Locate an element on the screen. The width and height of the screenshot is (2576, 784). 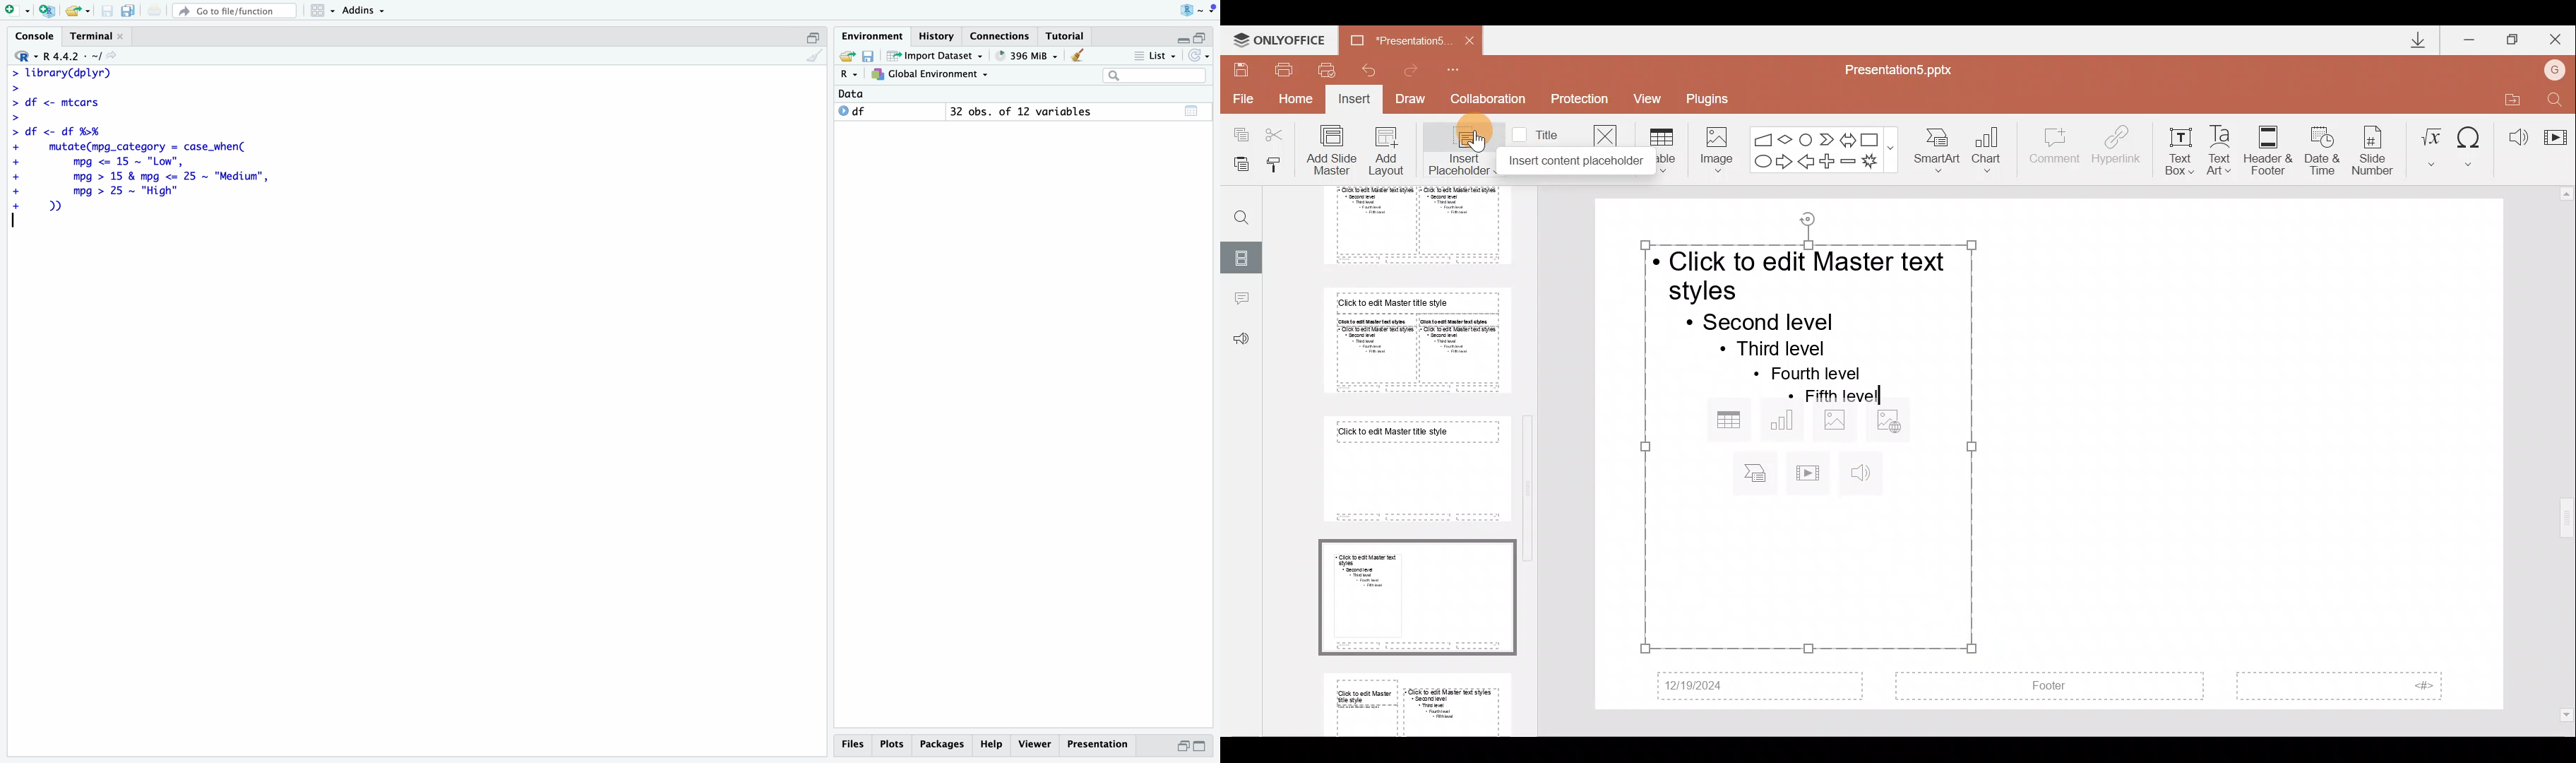
Slide 5 is located at coordinates (1407, 225).